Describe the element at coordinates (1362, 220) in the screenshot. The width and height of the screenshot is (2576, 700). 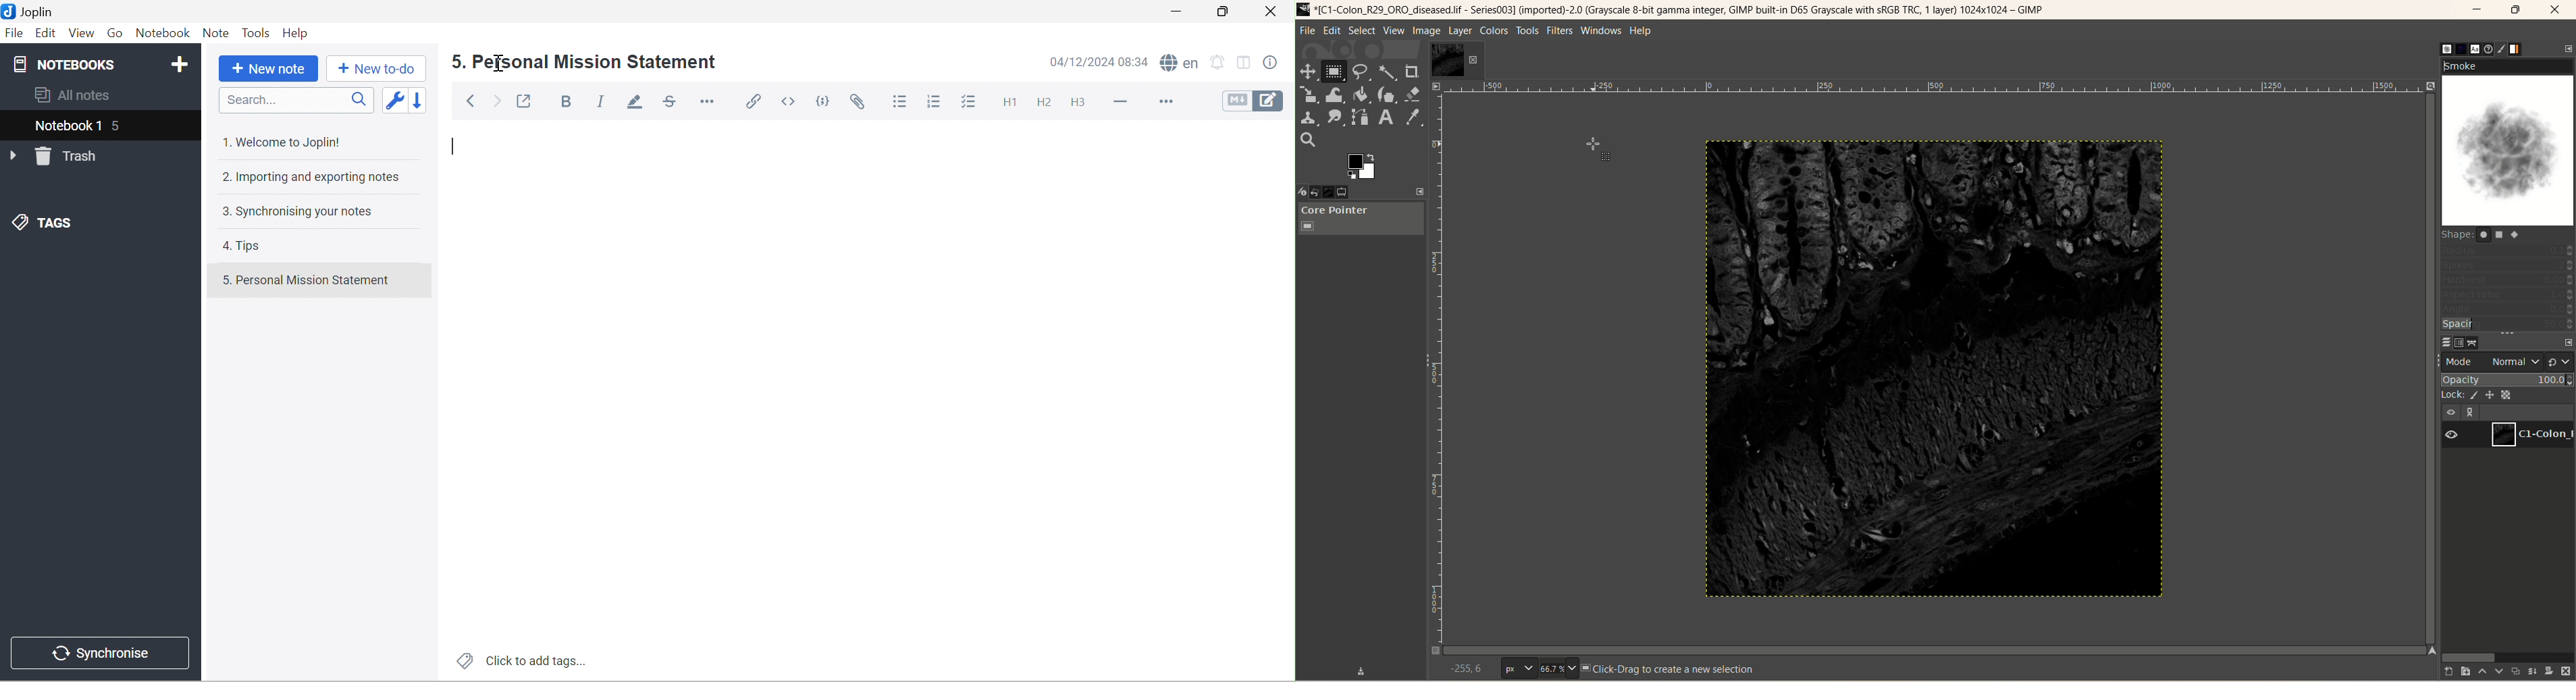
I see `core pointer` at that location.